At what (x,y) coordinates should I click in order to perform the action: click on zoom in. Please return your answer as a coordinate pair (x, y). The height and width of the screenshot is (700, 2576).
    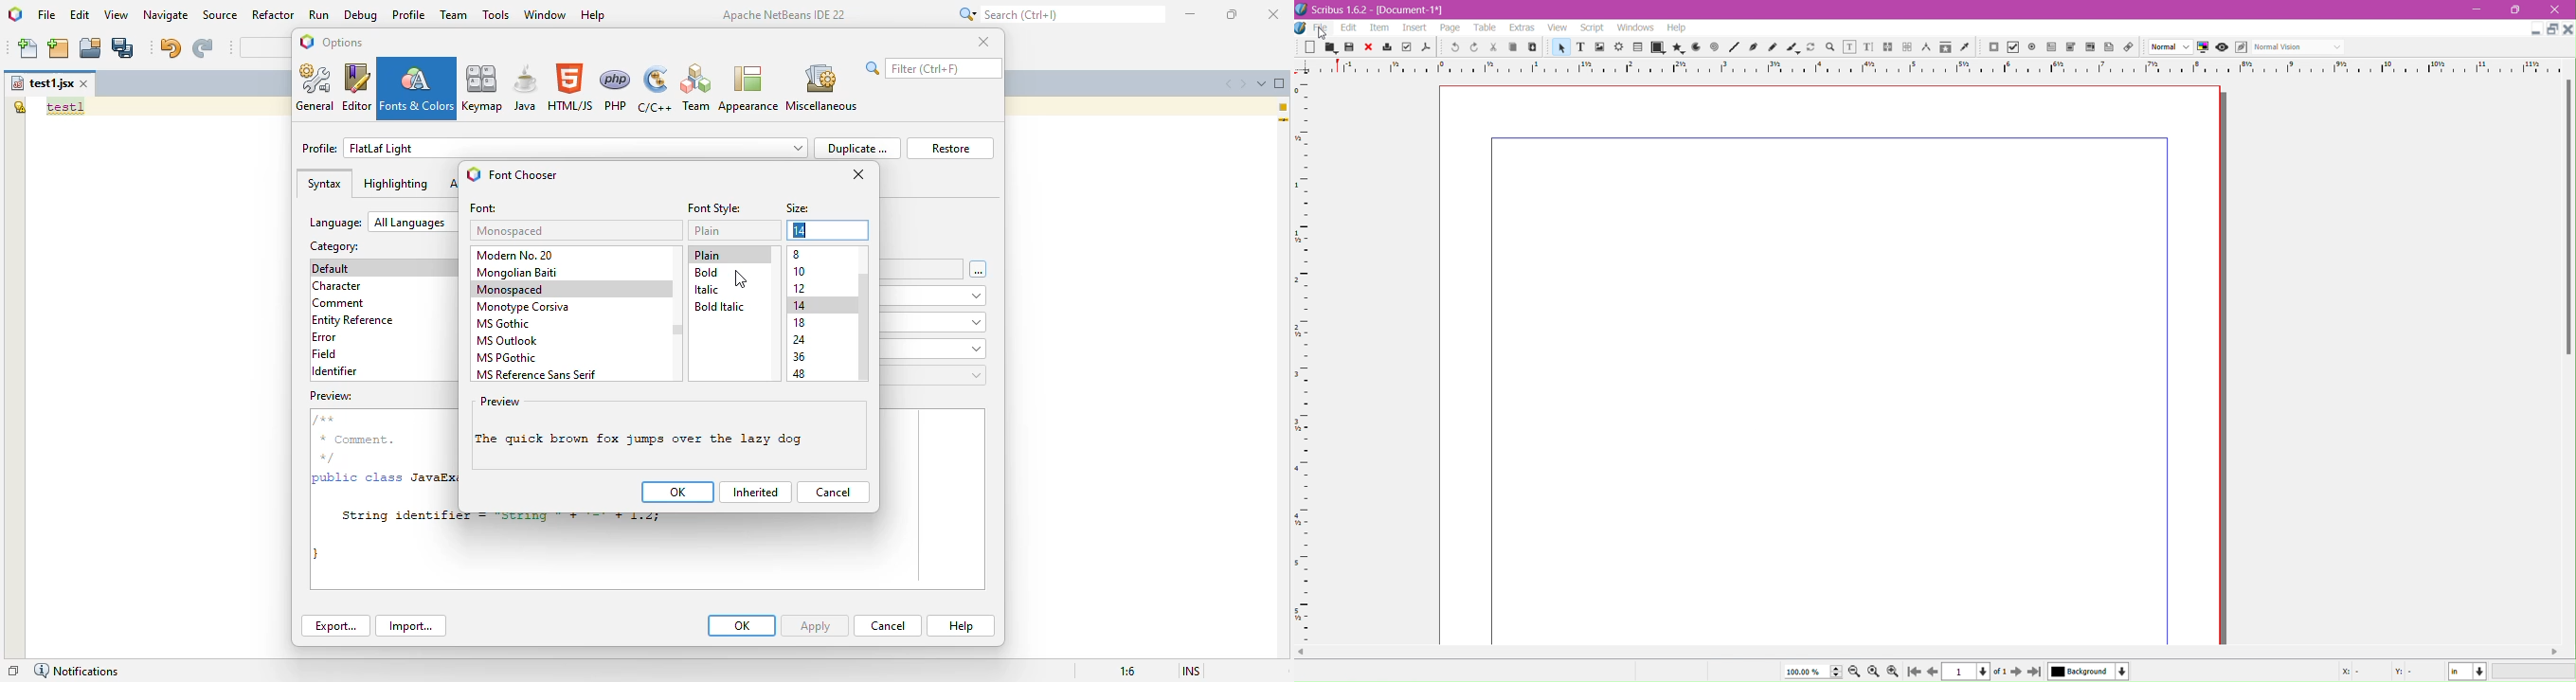
    Looking at the image, I should click on (1893, 672).